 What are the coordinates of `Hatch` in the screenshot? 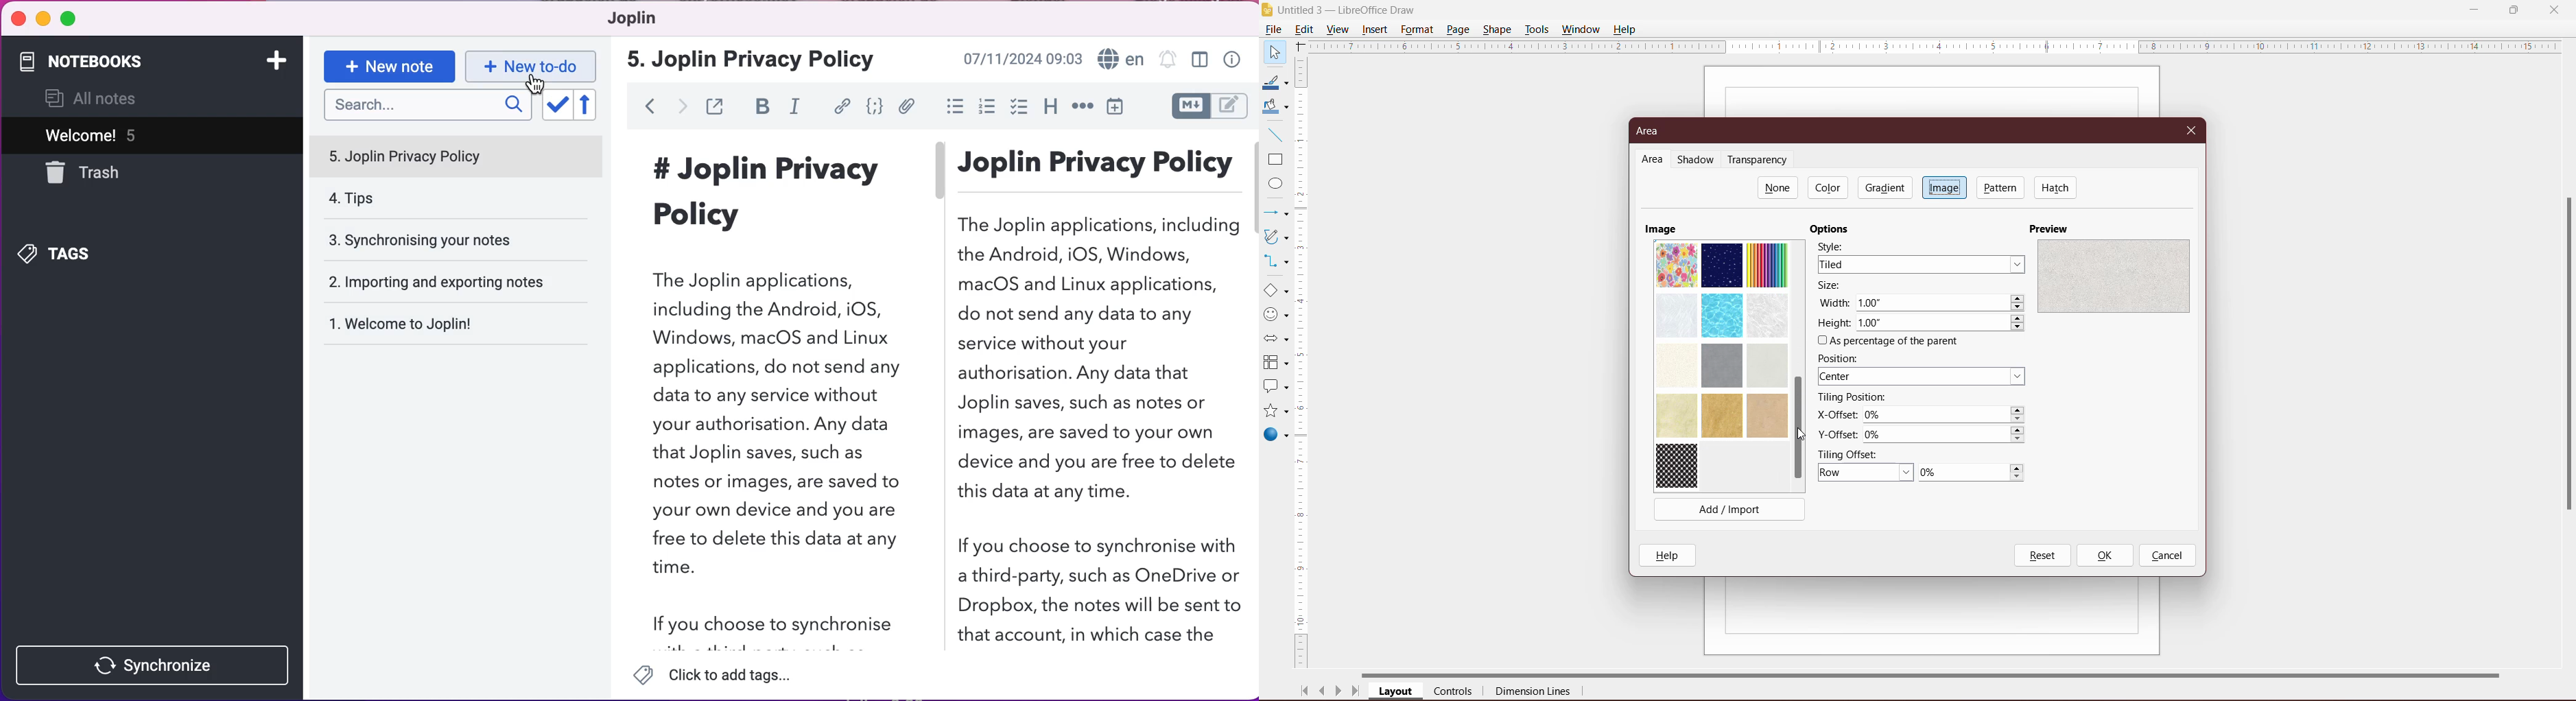 It's located at (2056, 187).